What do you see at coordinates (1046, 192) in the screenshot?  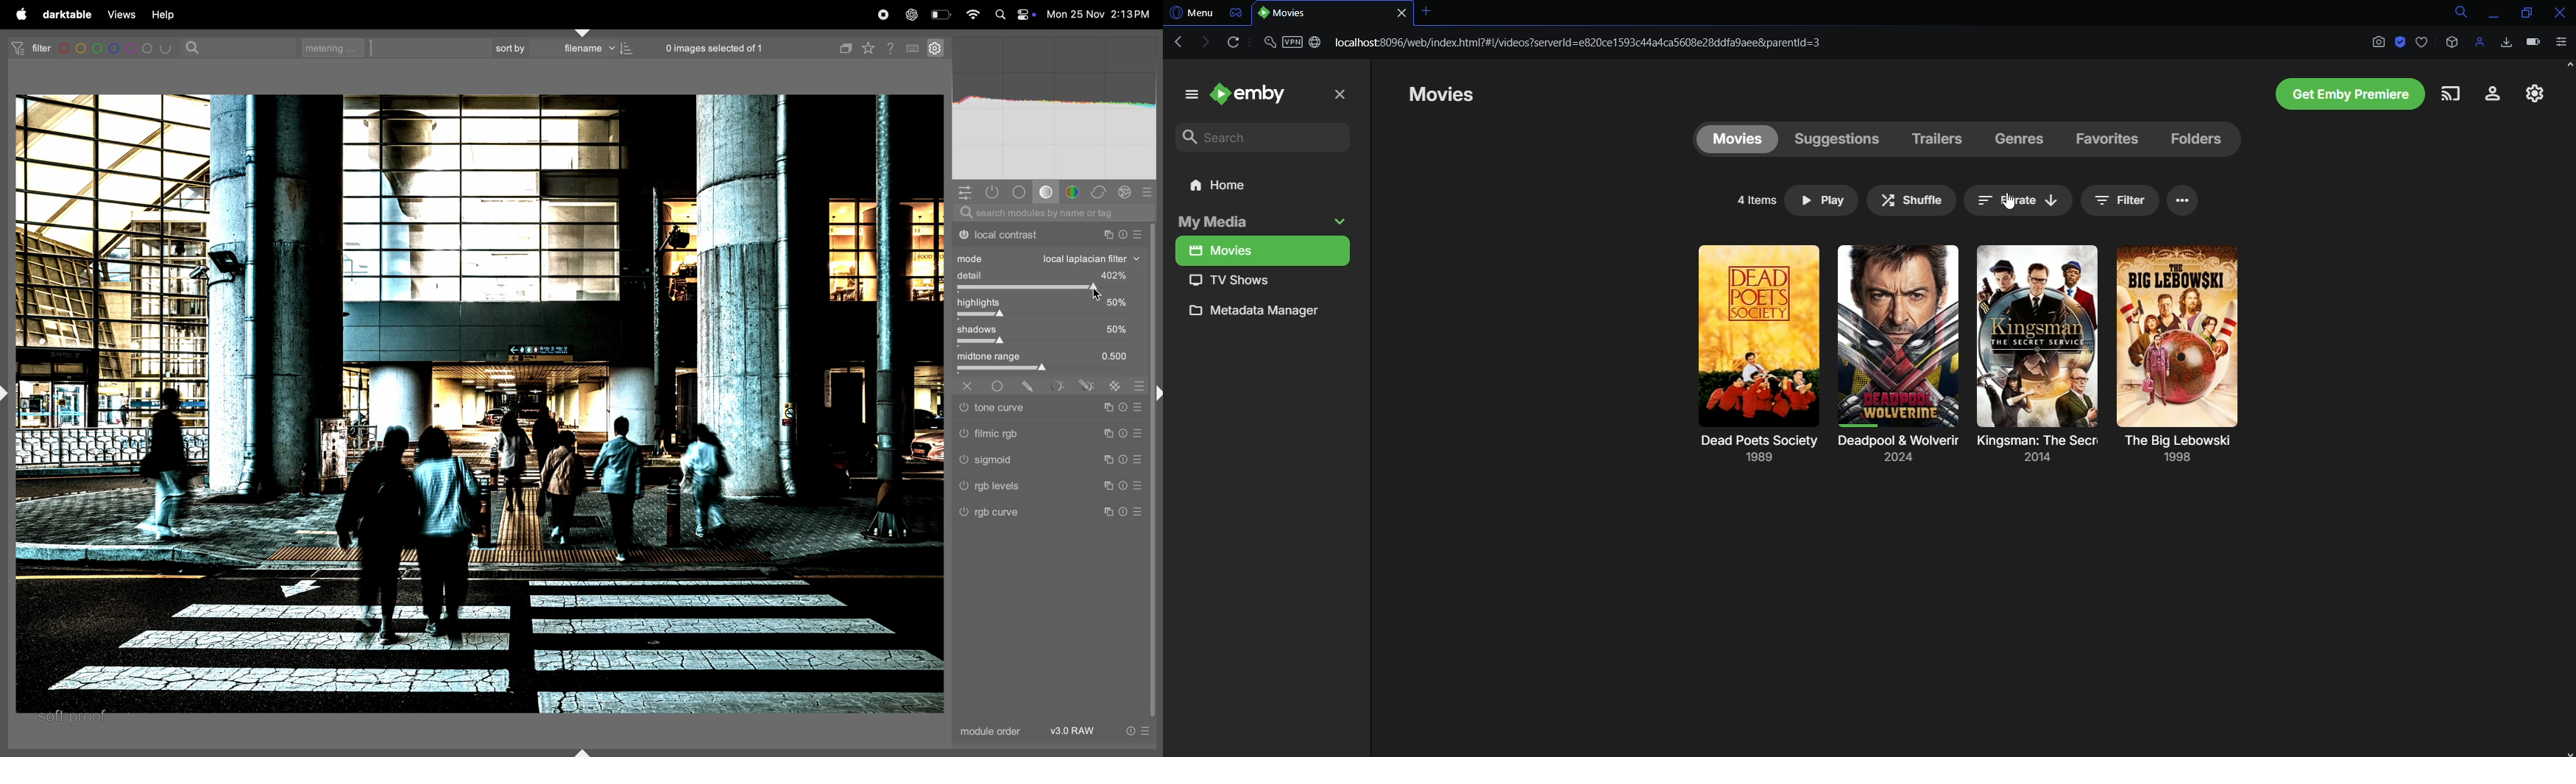 I see `base` at bounding box center [1046, 192].